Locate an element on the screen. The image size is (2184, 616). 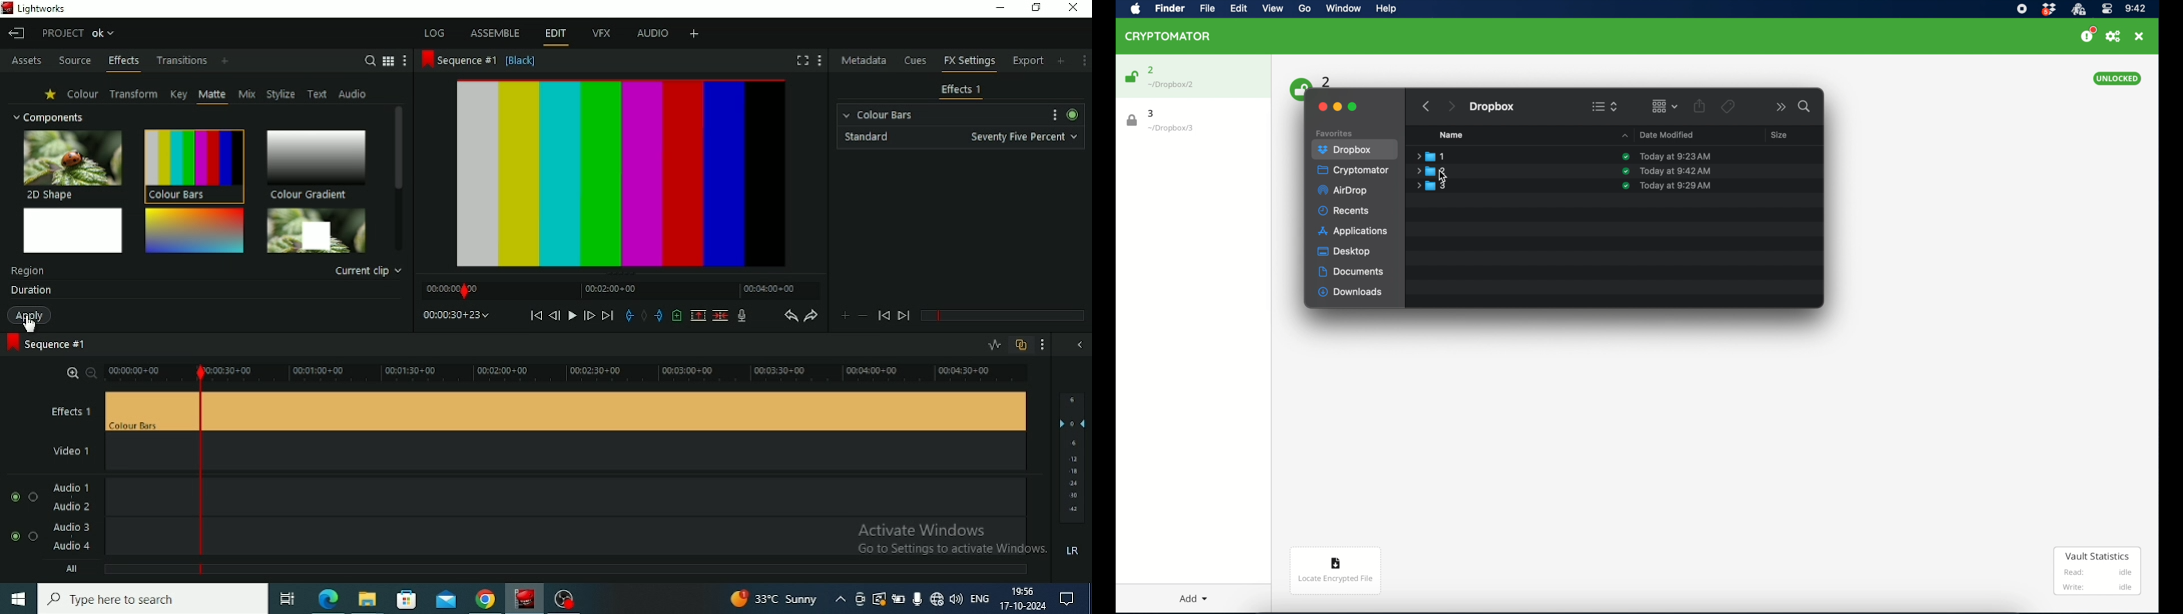
applications is located at coordinates (1353, 232).